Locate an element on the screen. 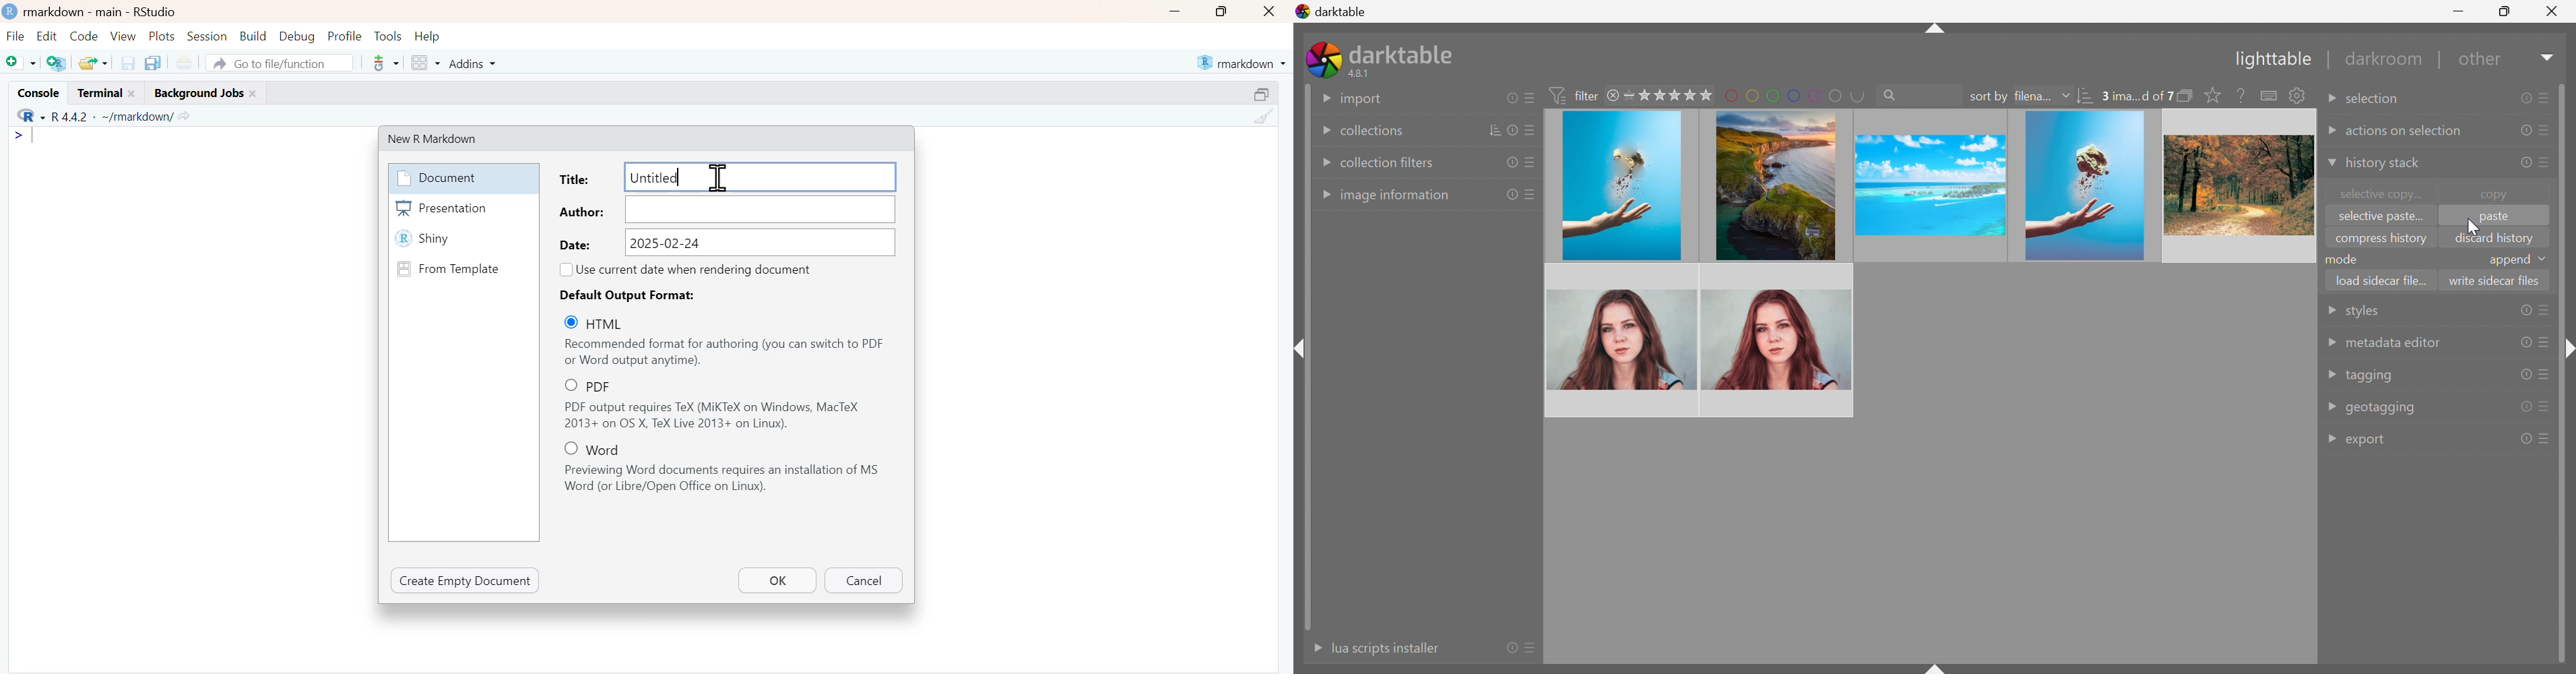 Image resolution: width=2576 pixels, height=700 pixels. Document is located at coordinates (461, 178).